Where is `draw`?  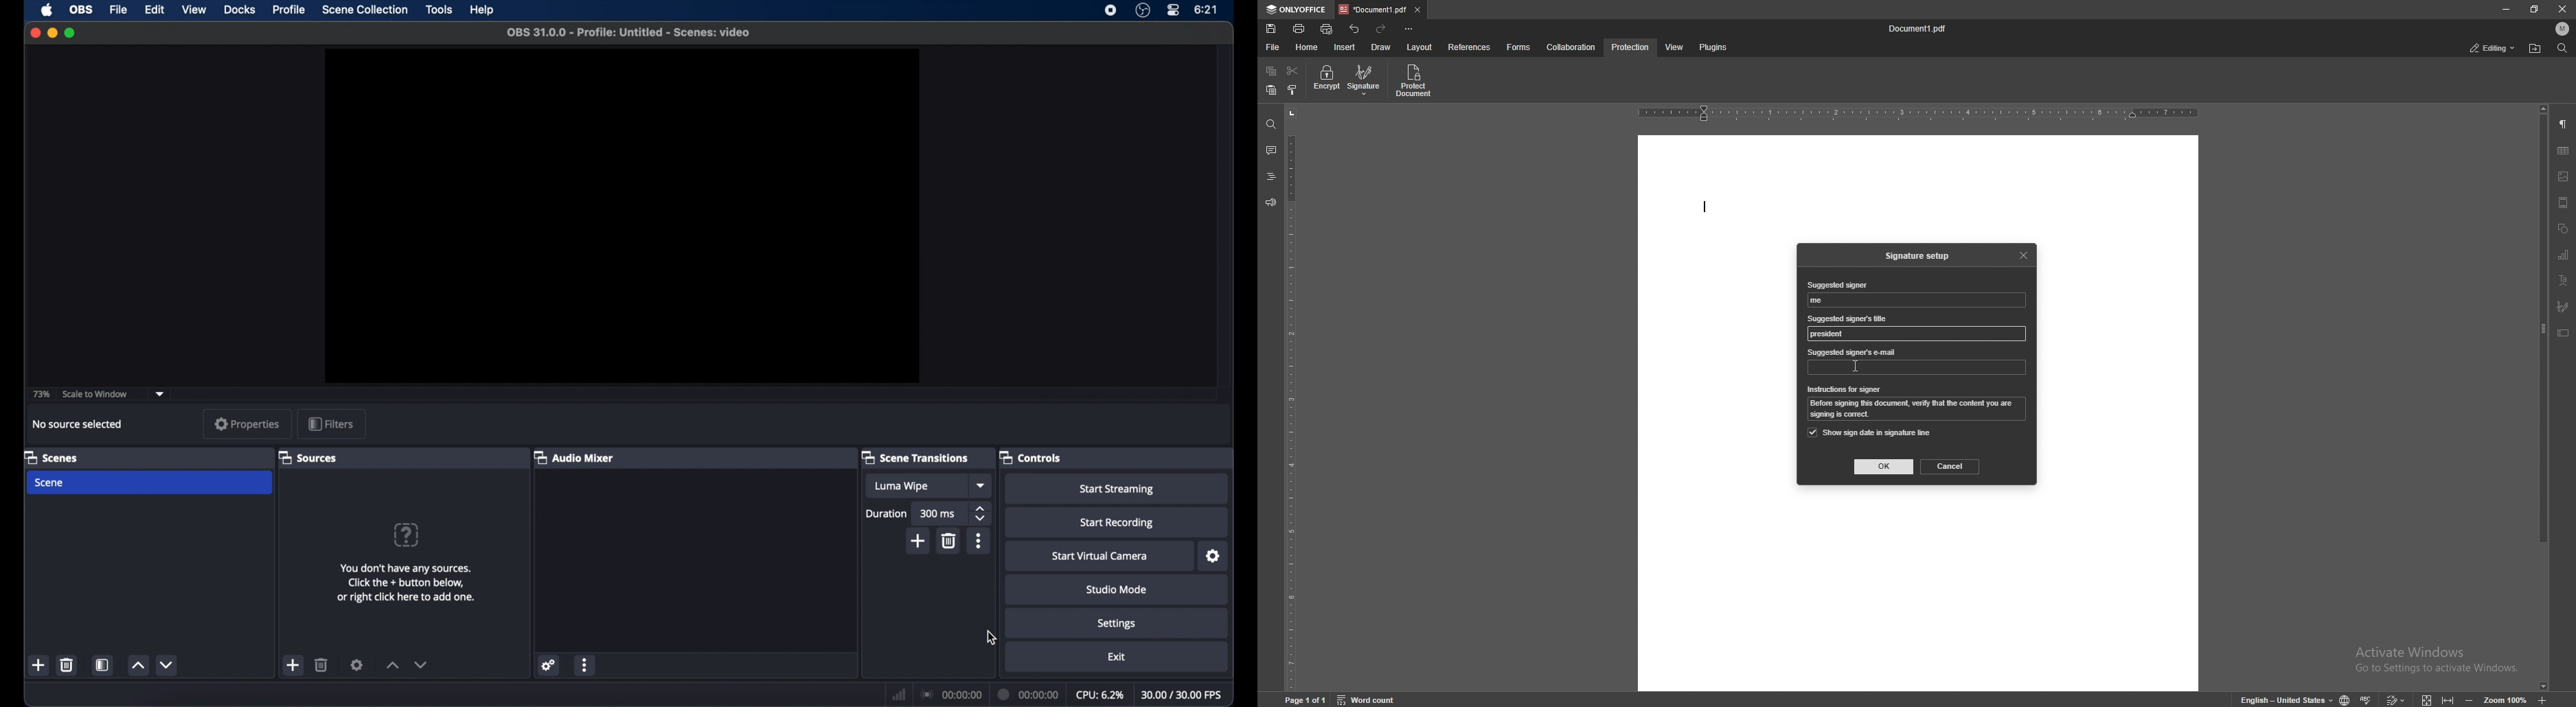
draw is located at coordinates (1381, 47).